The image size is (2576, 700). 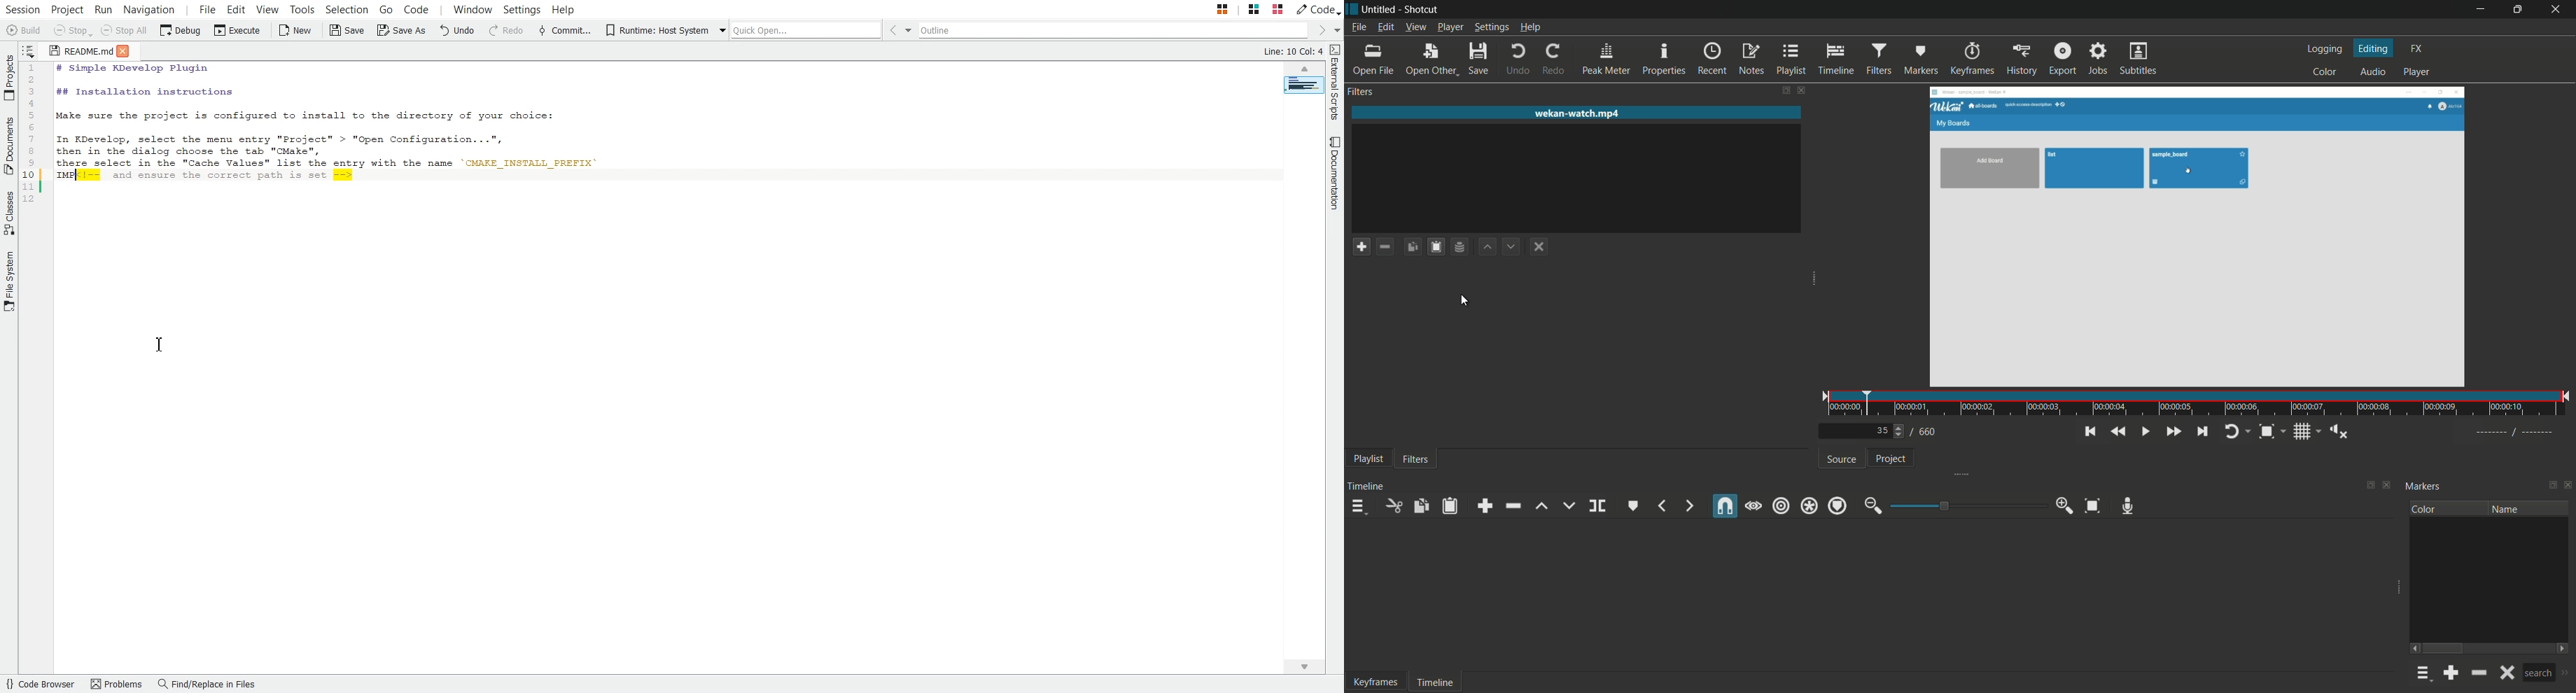 What do you see at coordinates (2416, 49) in the screenshot?
I see `fx` at bounding box center [2416, 49].